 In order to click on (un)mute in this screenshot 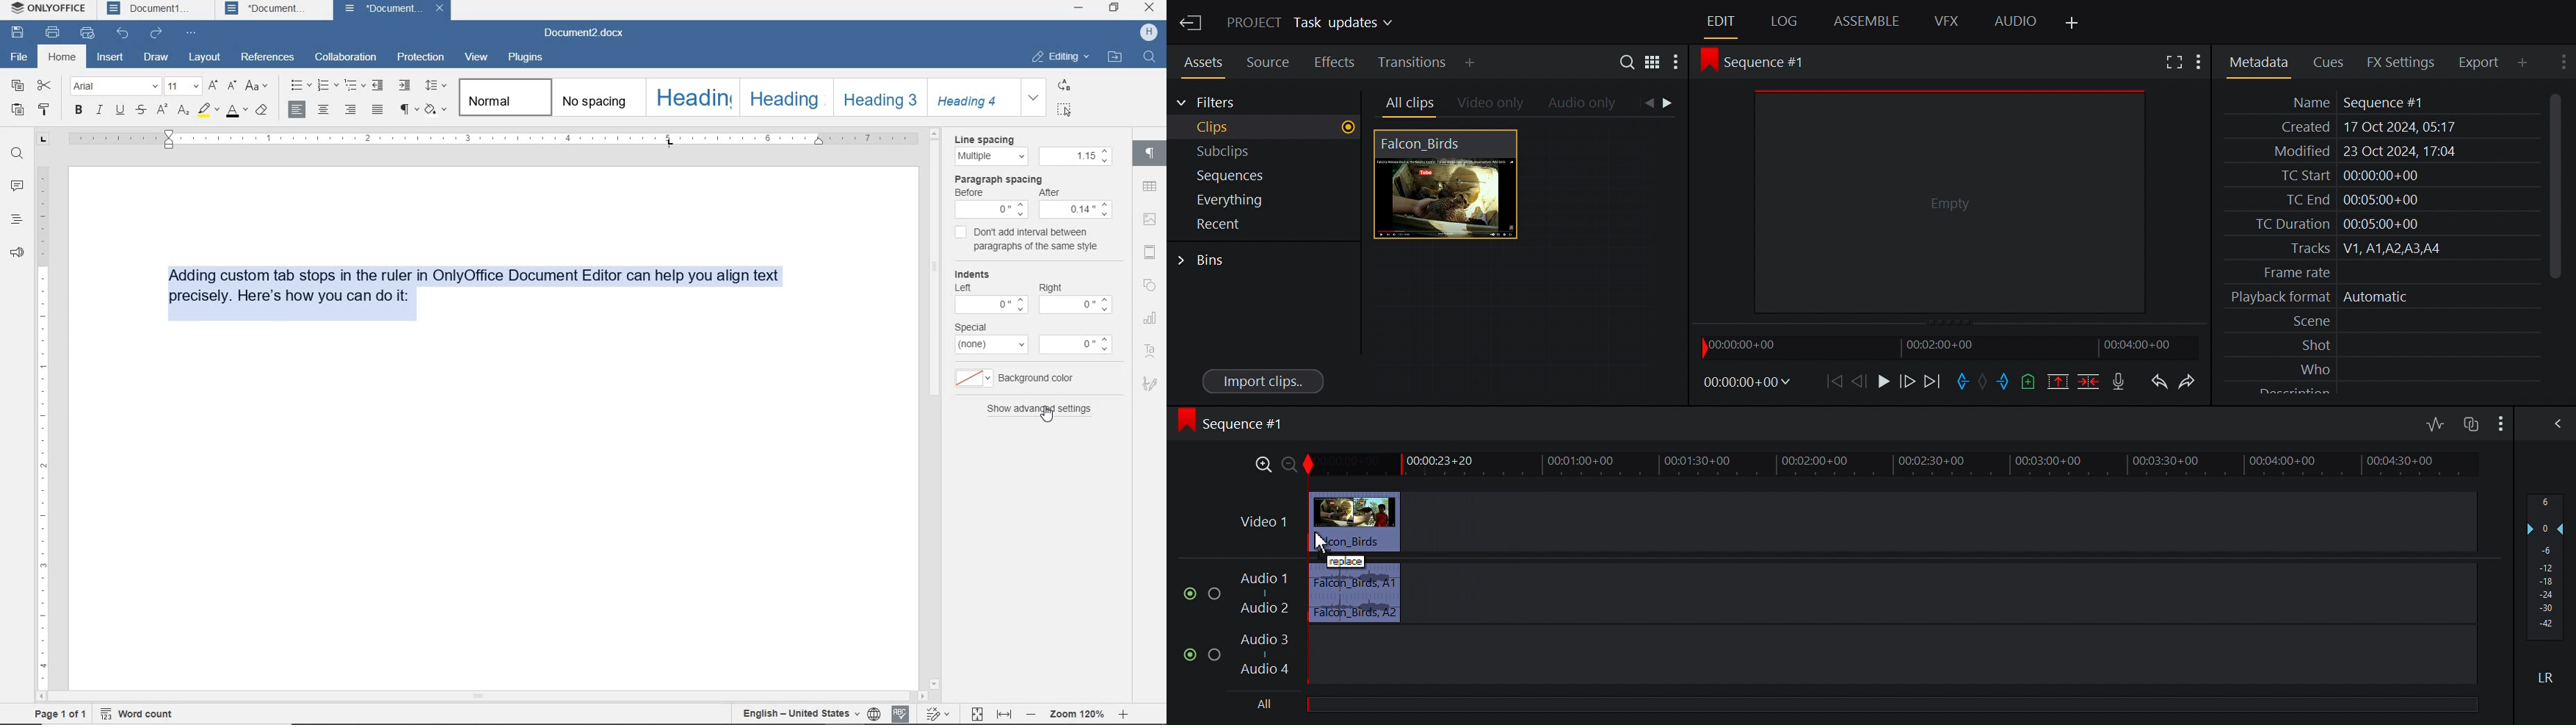, I will do `click(1191, 655)`.